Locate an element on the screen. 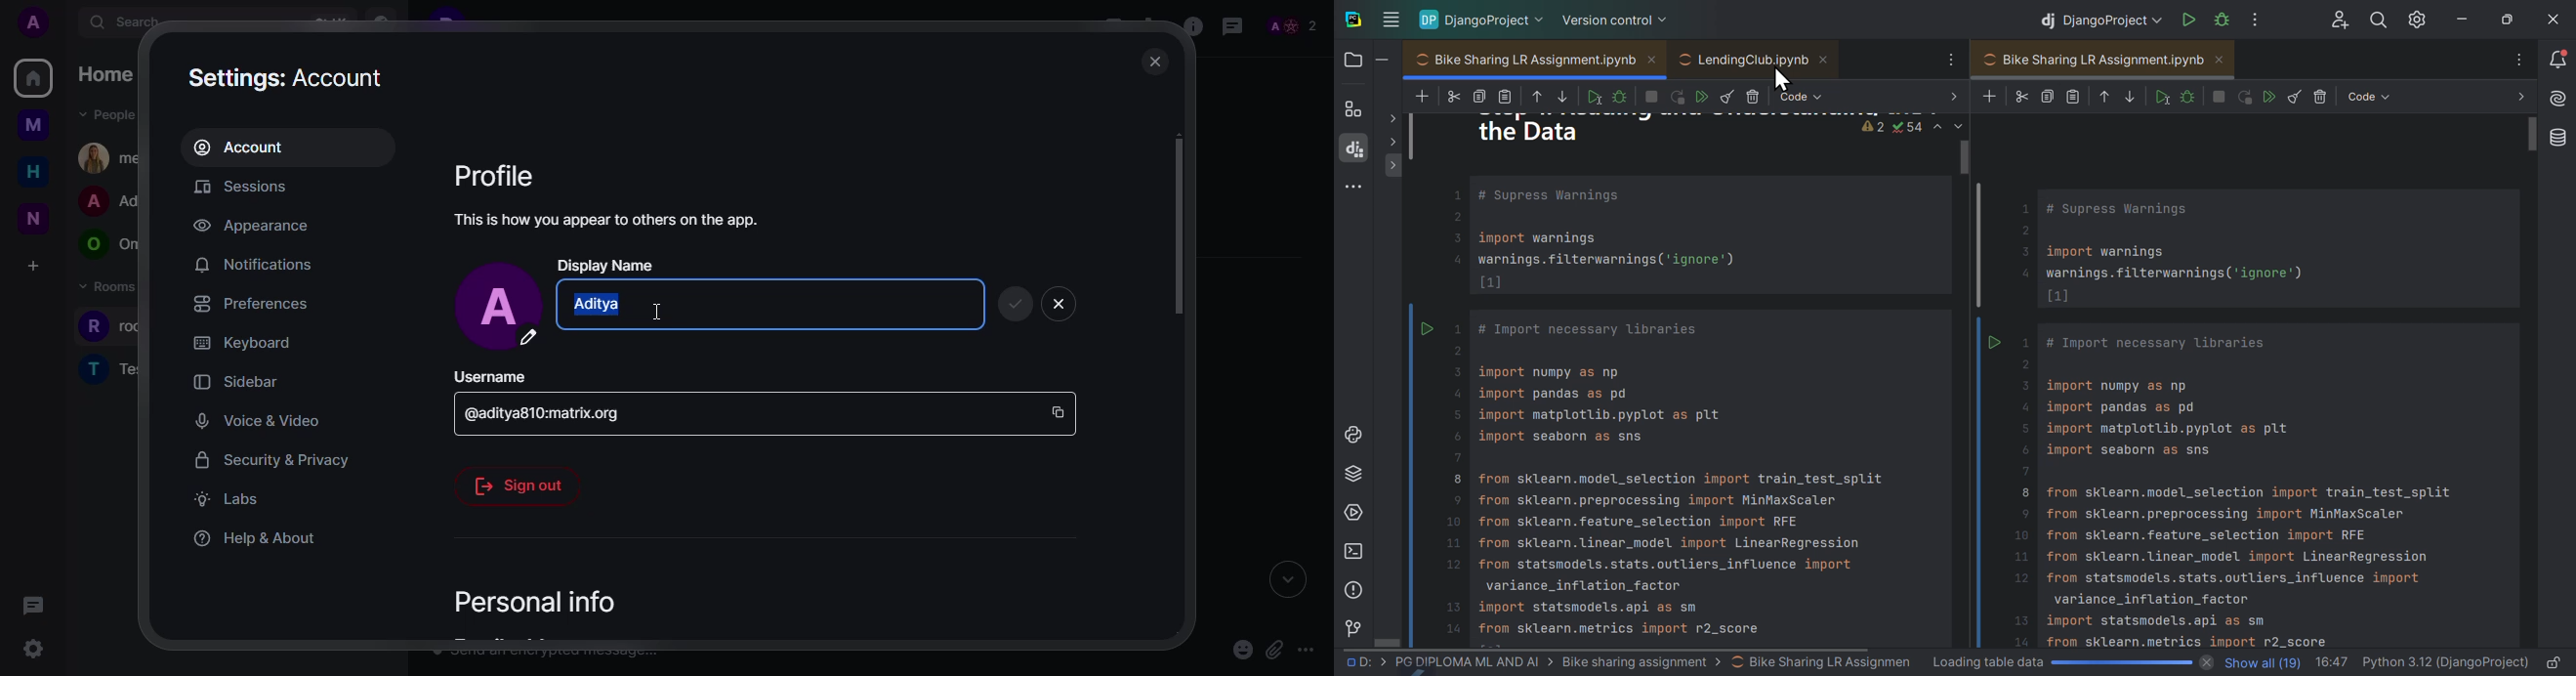 Image resolution: width=2576 pixels, height=700 pixels. interrupt Kernel is located at coordinates (1650, 96).